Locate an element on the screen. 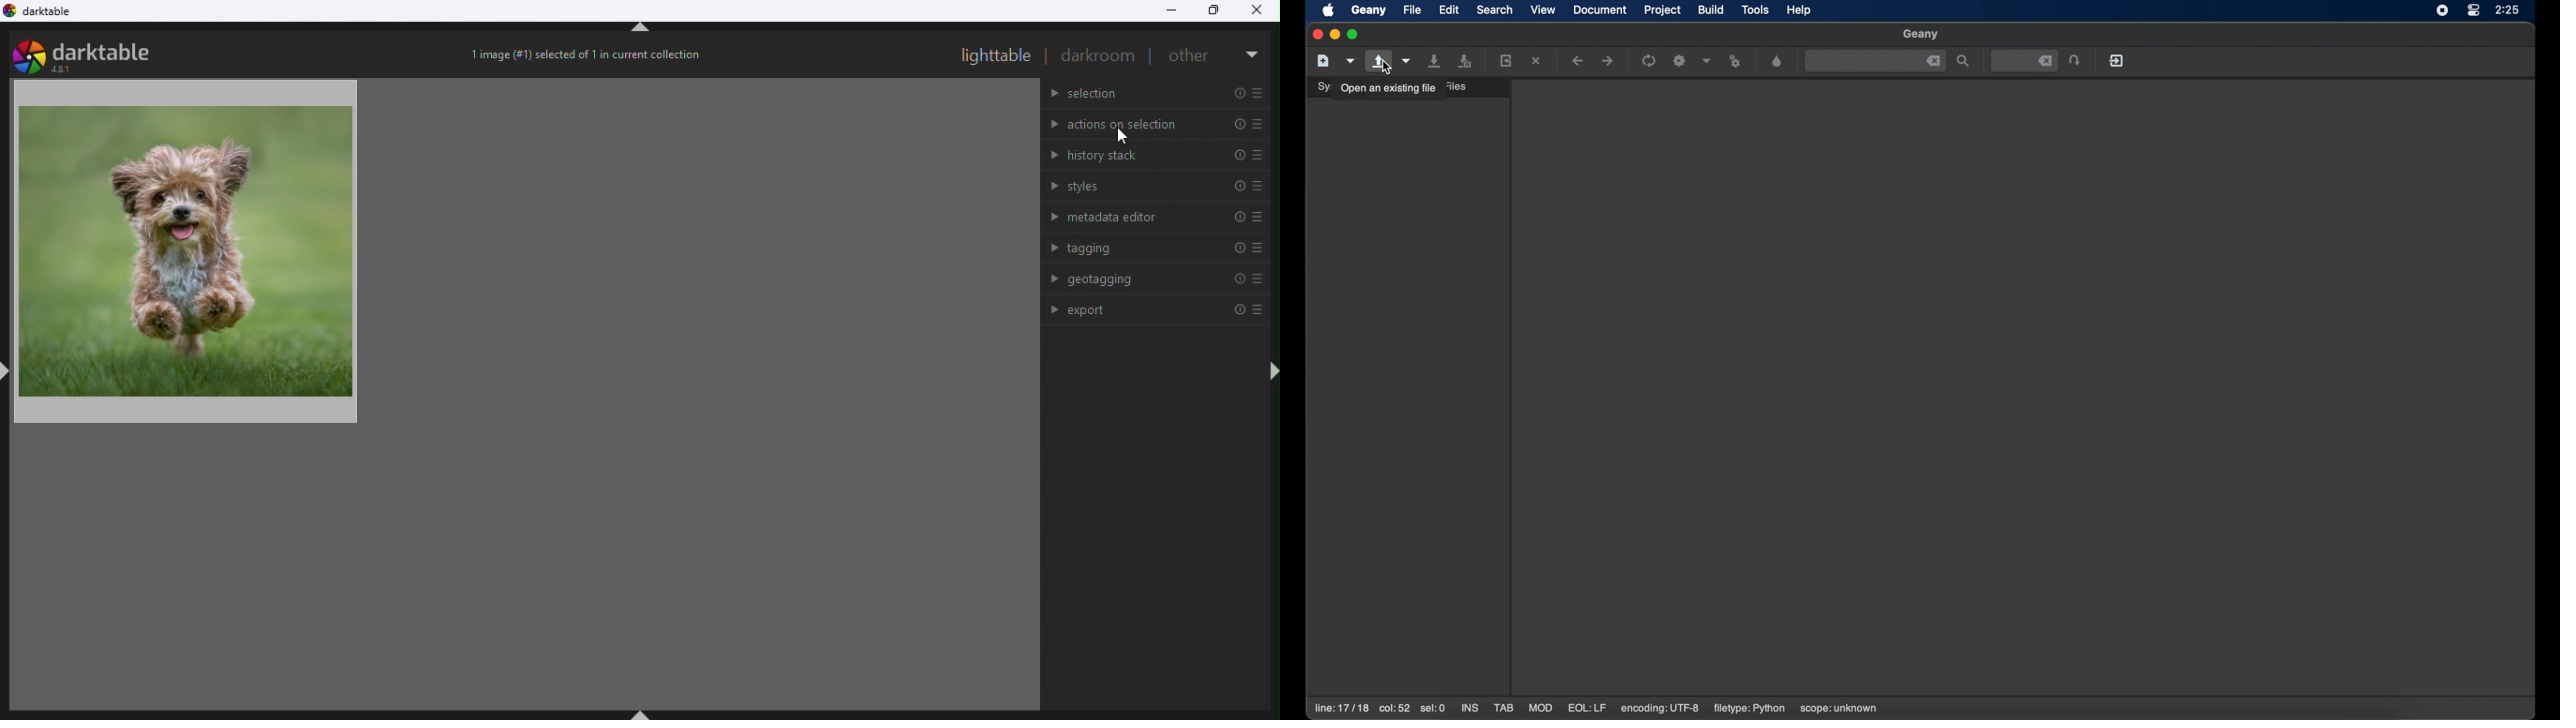 This screenshot has height=728, width=2576. help is located at coordinates (1799, 10).